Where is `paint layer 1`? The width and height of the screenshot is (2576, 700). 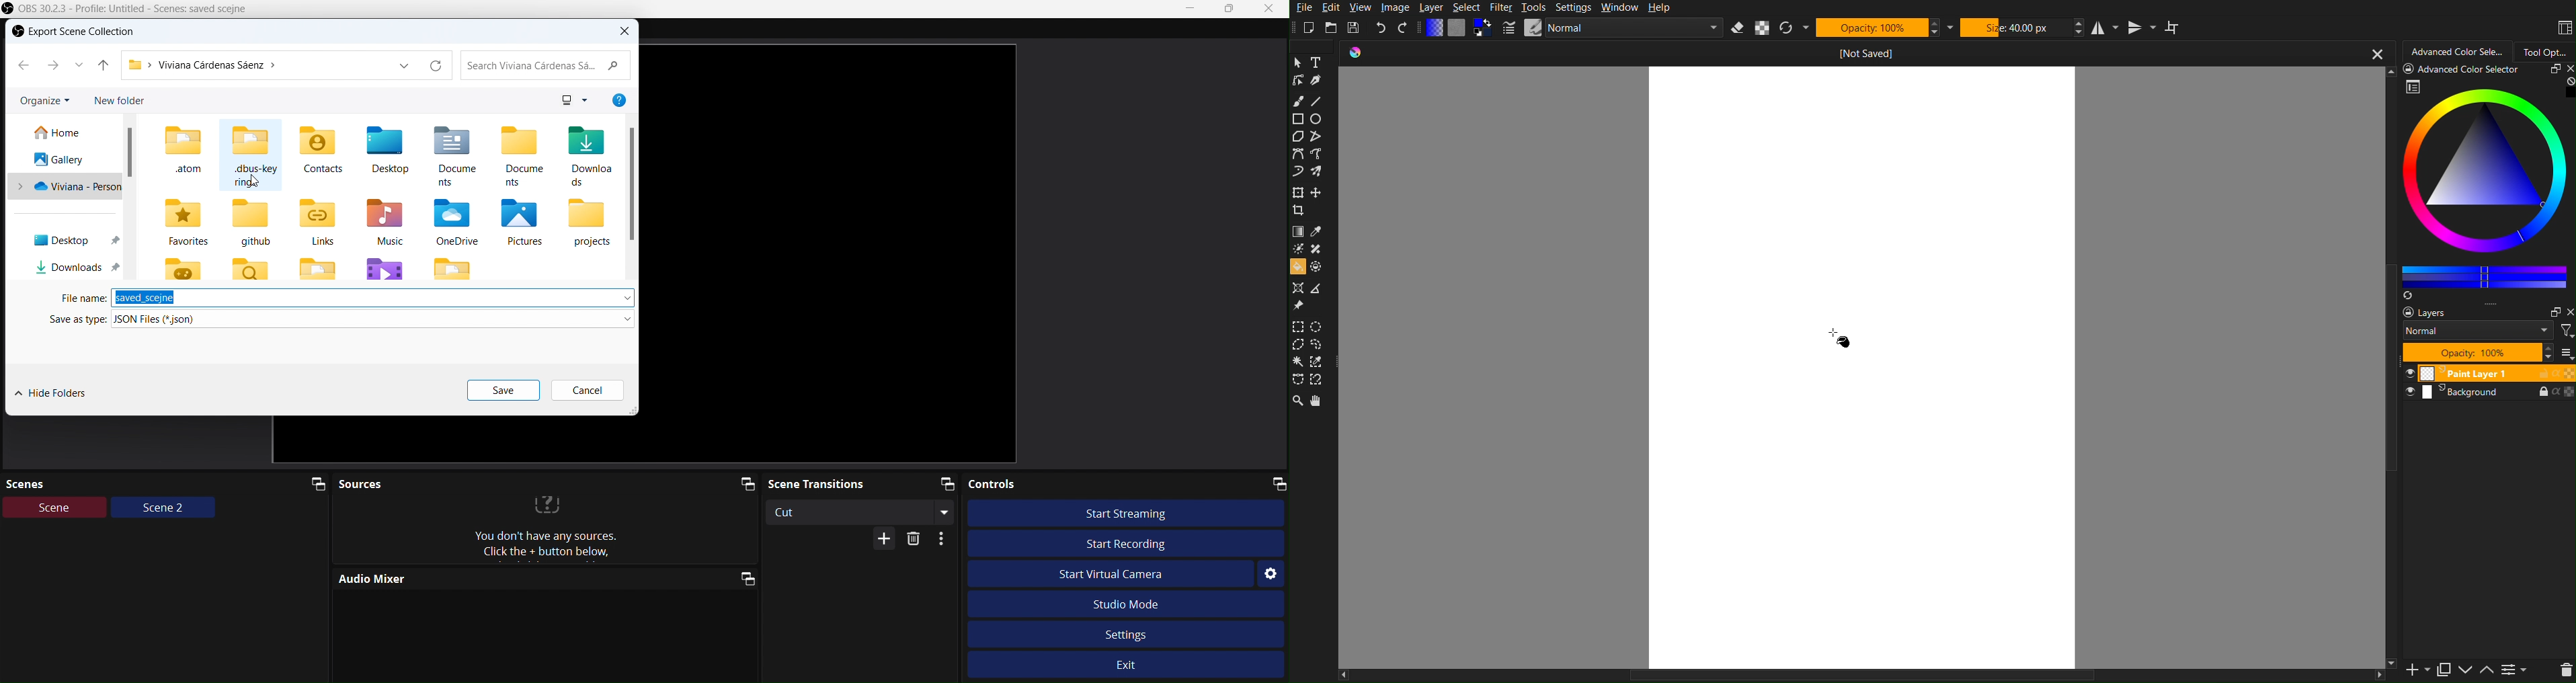 paint layer 1 is located at coordinates (2459, 374).